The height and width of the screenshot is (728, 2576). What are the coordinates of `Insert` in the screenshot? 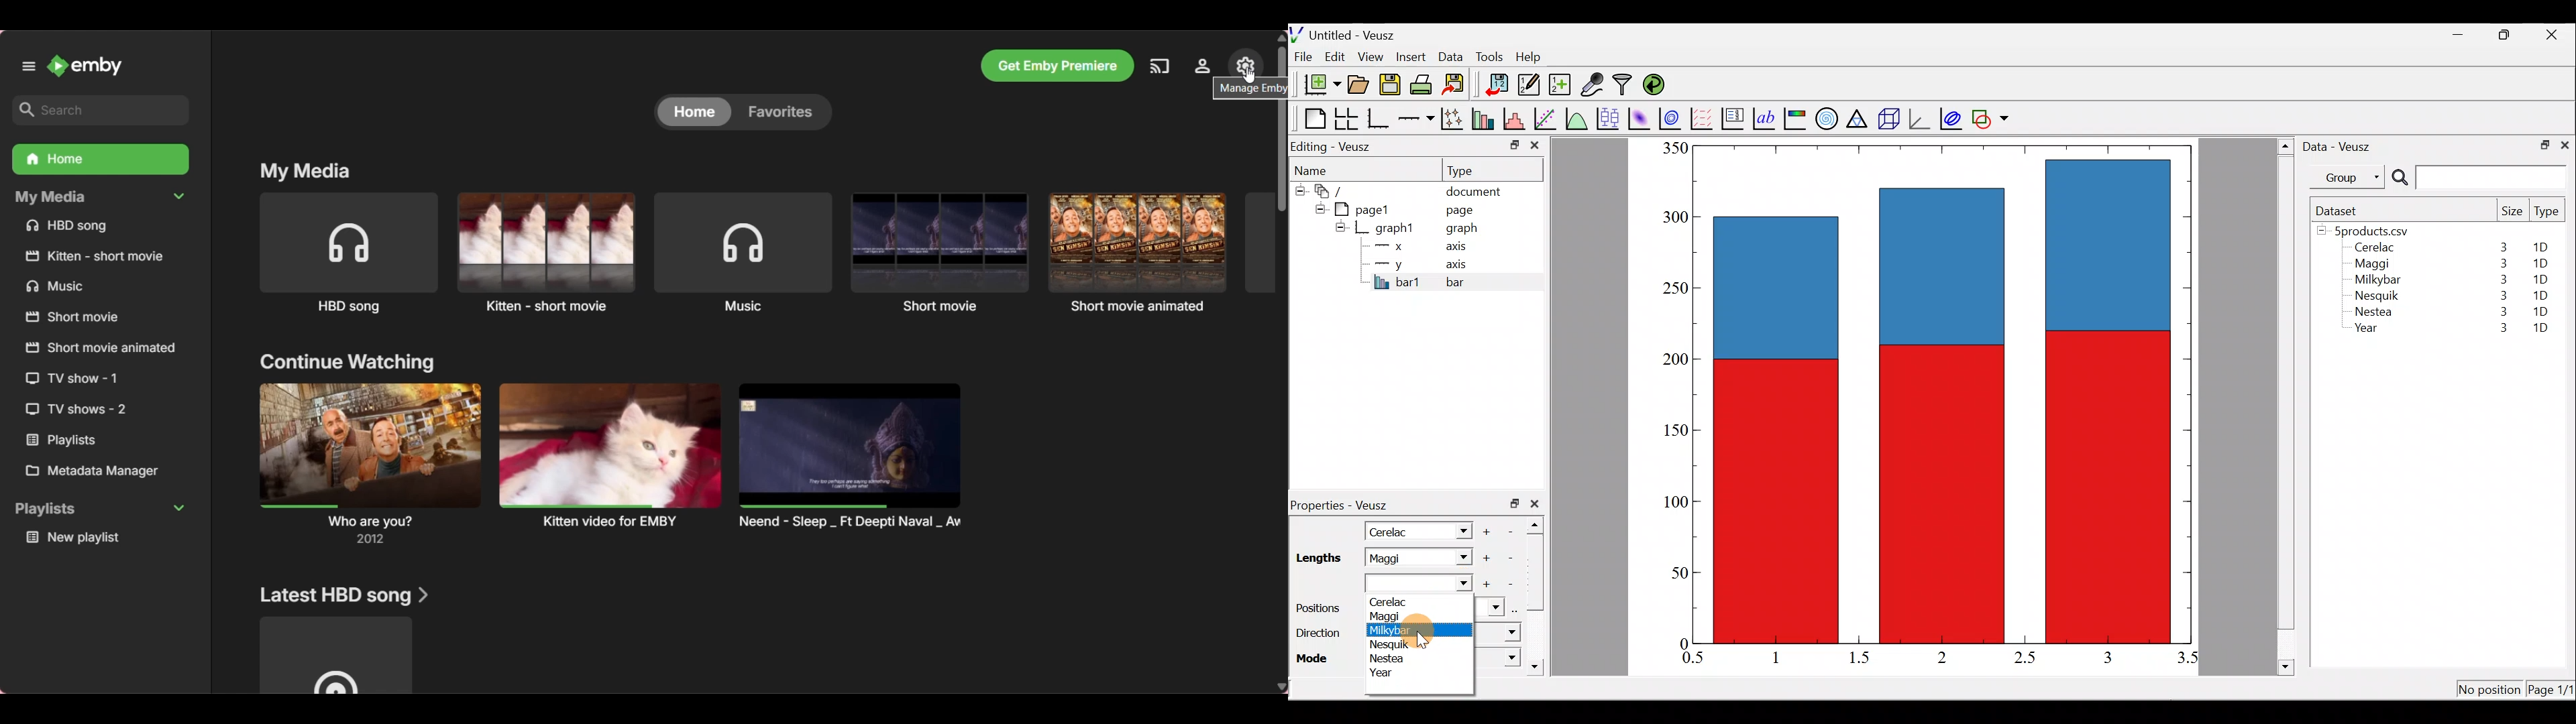 It's located at (1413, 56).